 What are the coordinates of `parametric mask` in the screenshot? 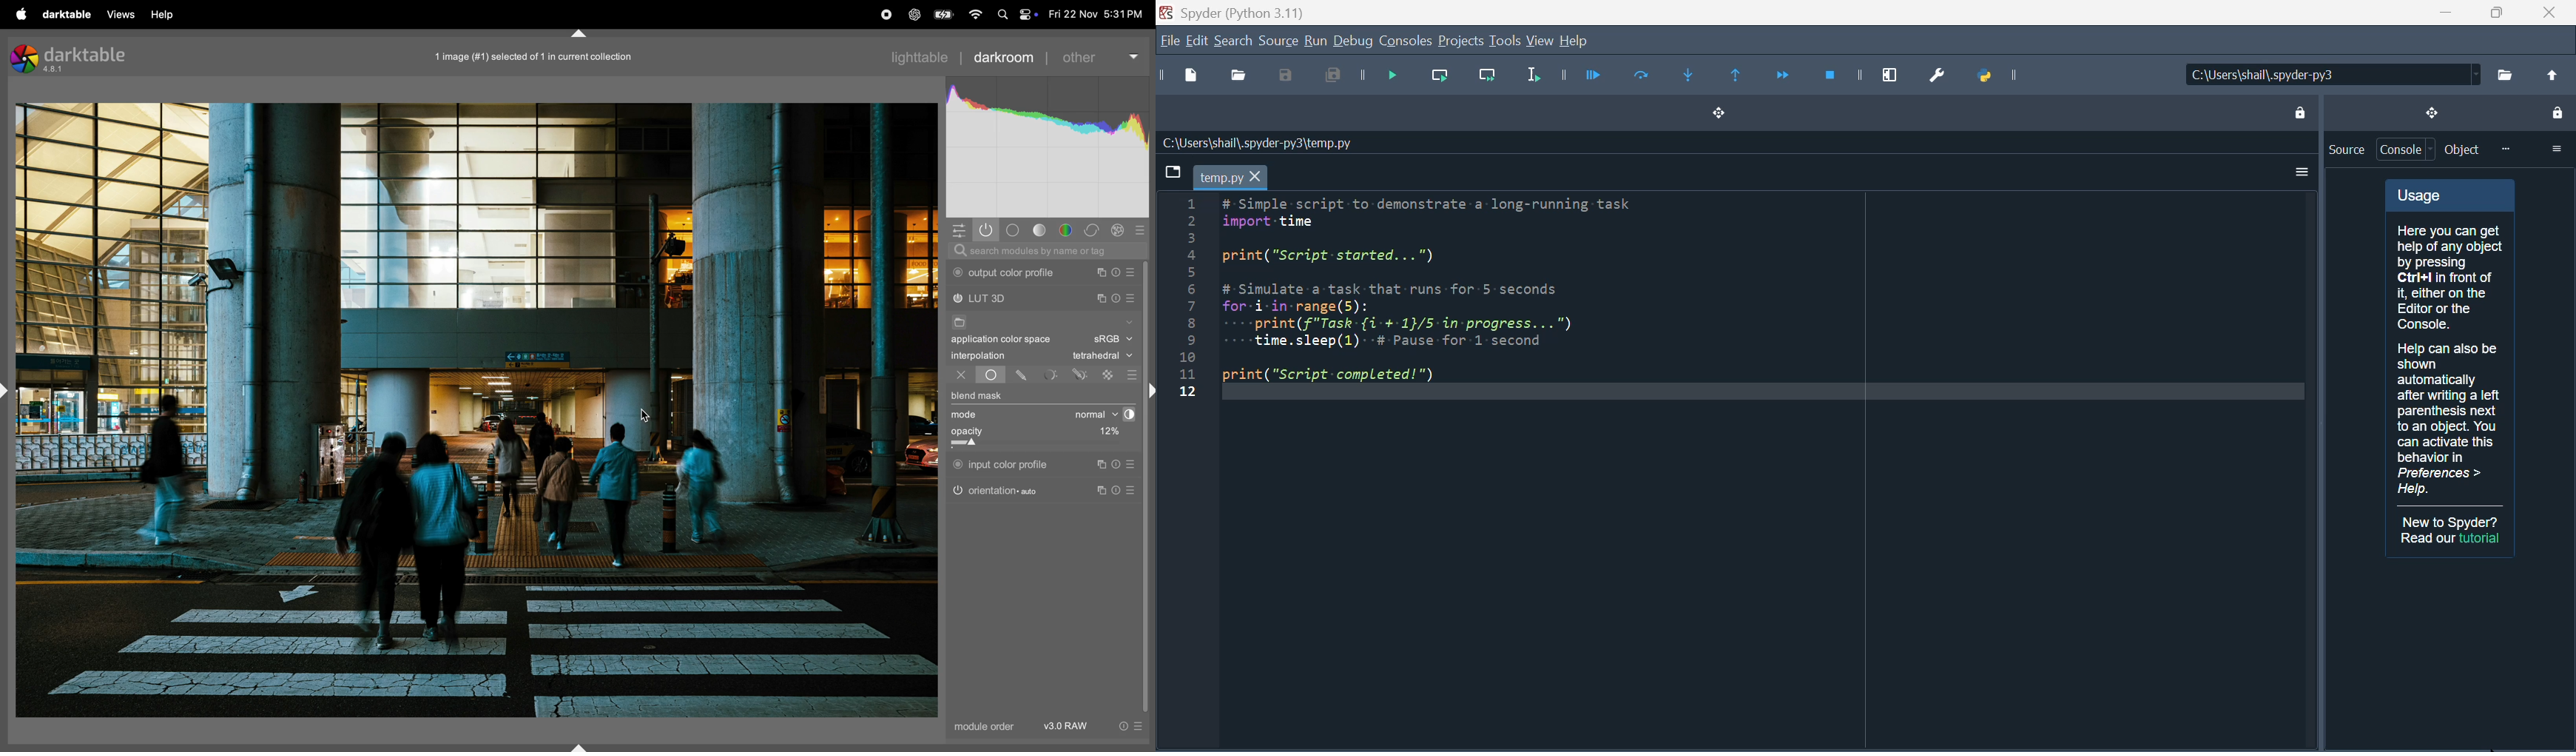 It's located at (1051, 374).